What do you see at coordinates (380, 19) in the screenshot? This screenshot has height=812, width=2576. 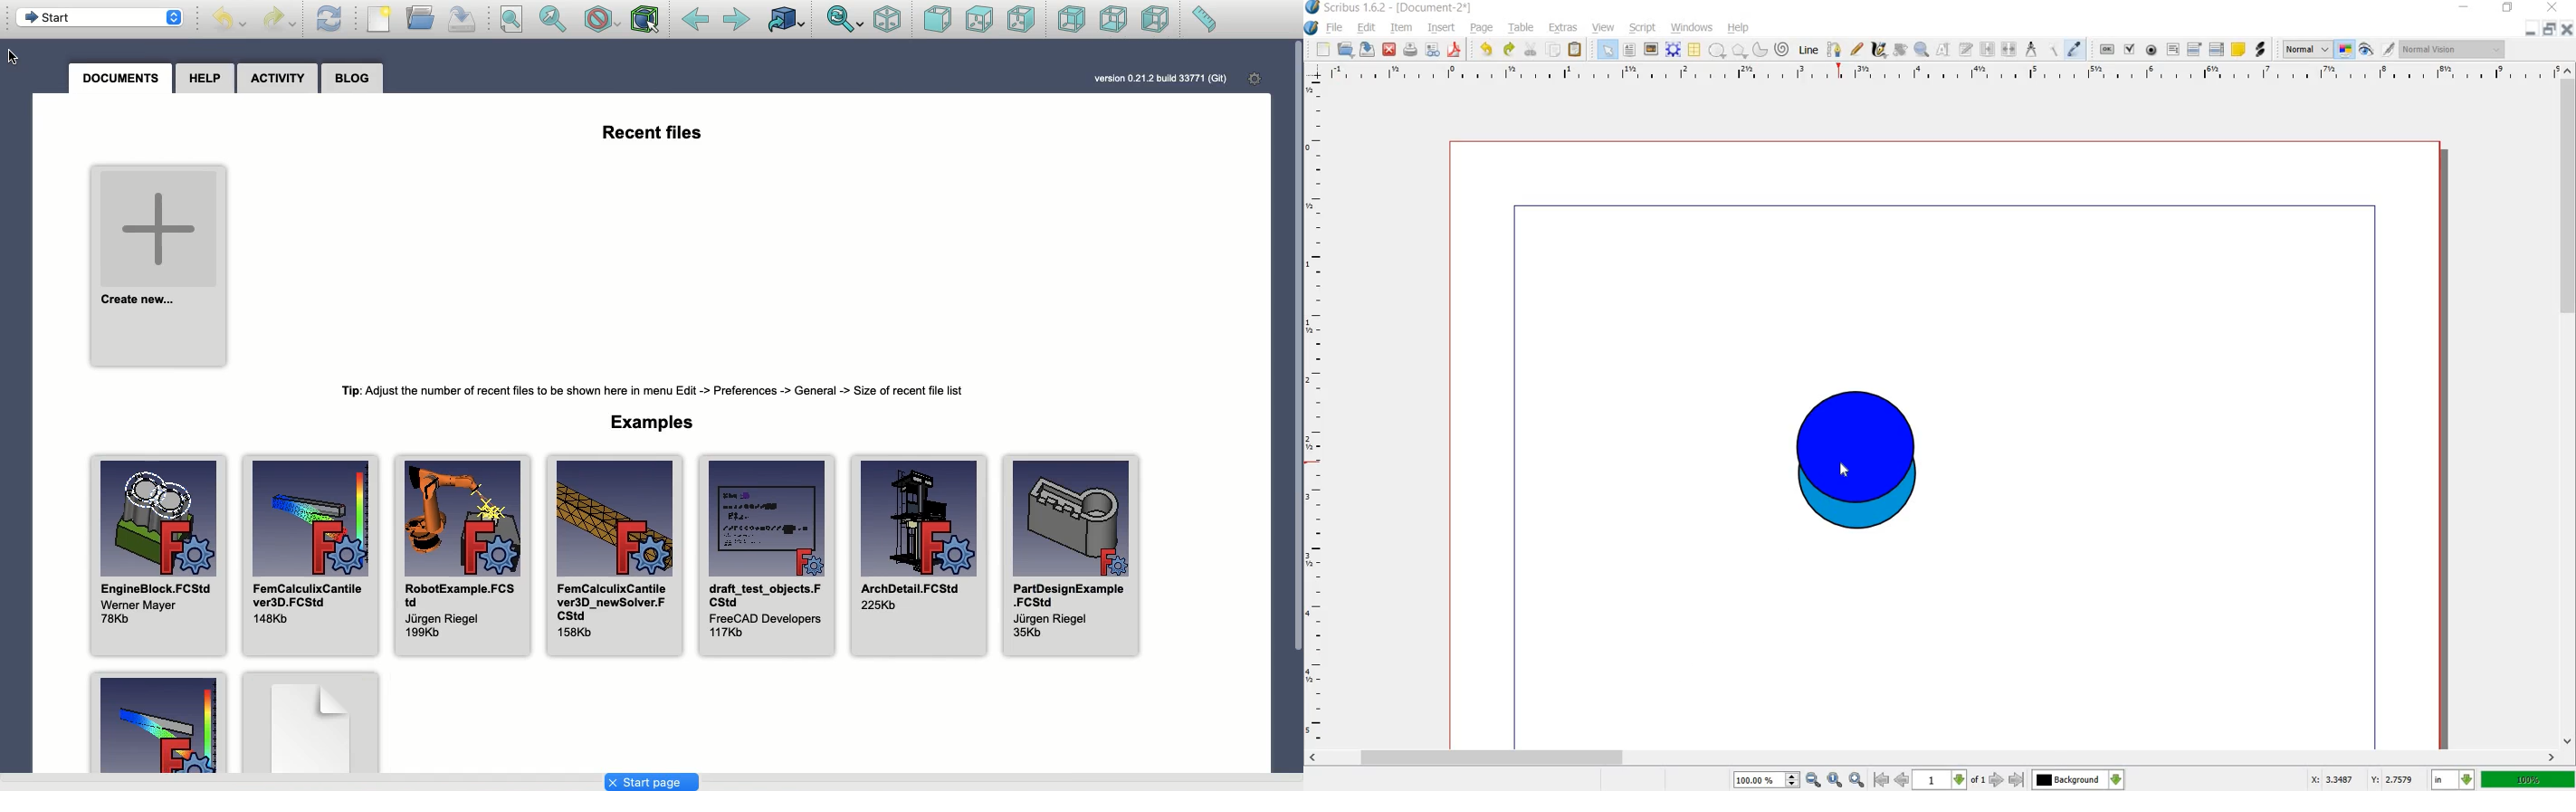 I see `New` at bounding box center [380, 19].